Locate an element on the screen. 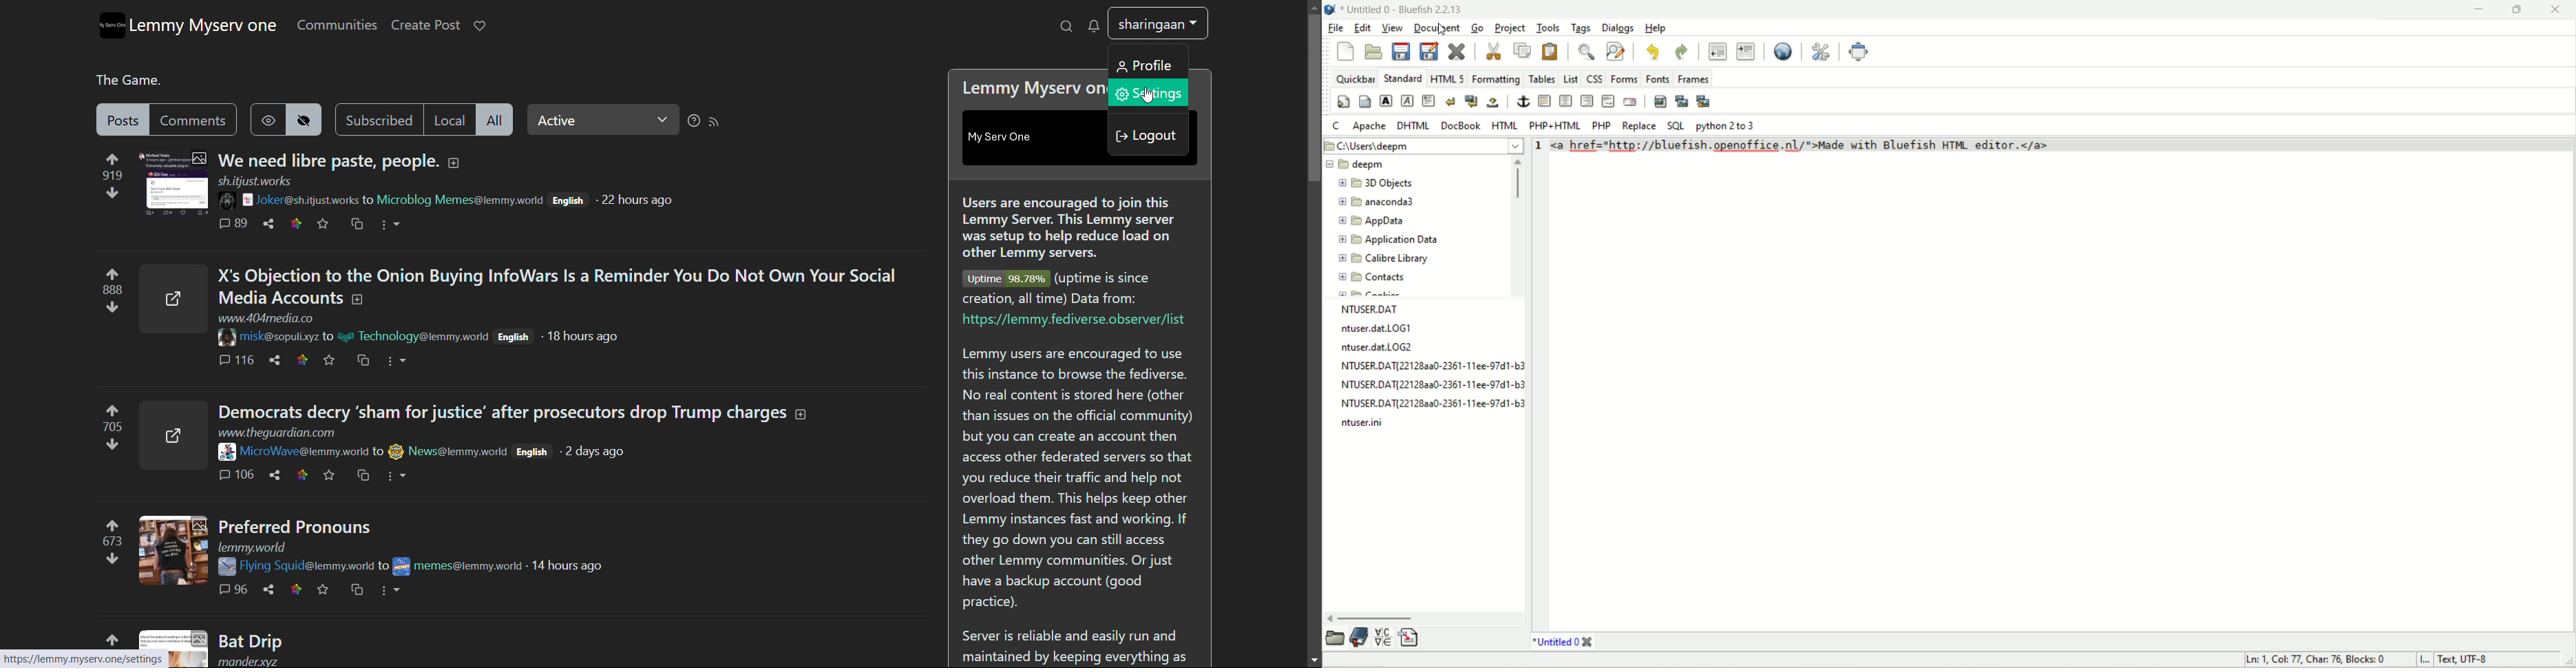  save file as is located at coordinates (1431, 53).